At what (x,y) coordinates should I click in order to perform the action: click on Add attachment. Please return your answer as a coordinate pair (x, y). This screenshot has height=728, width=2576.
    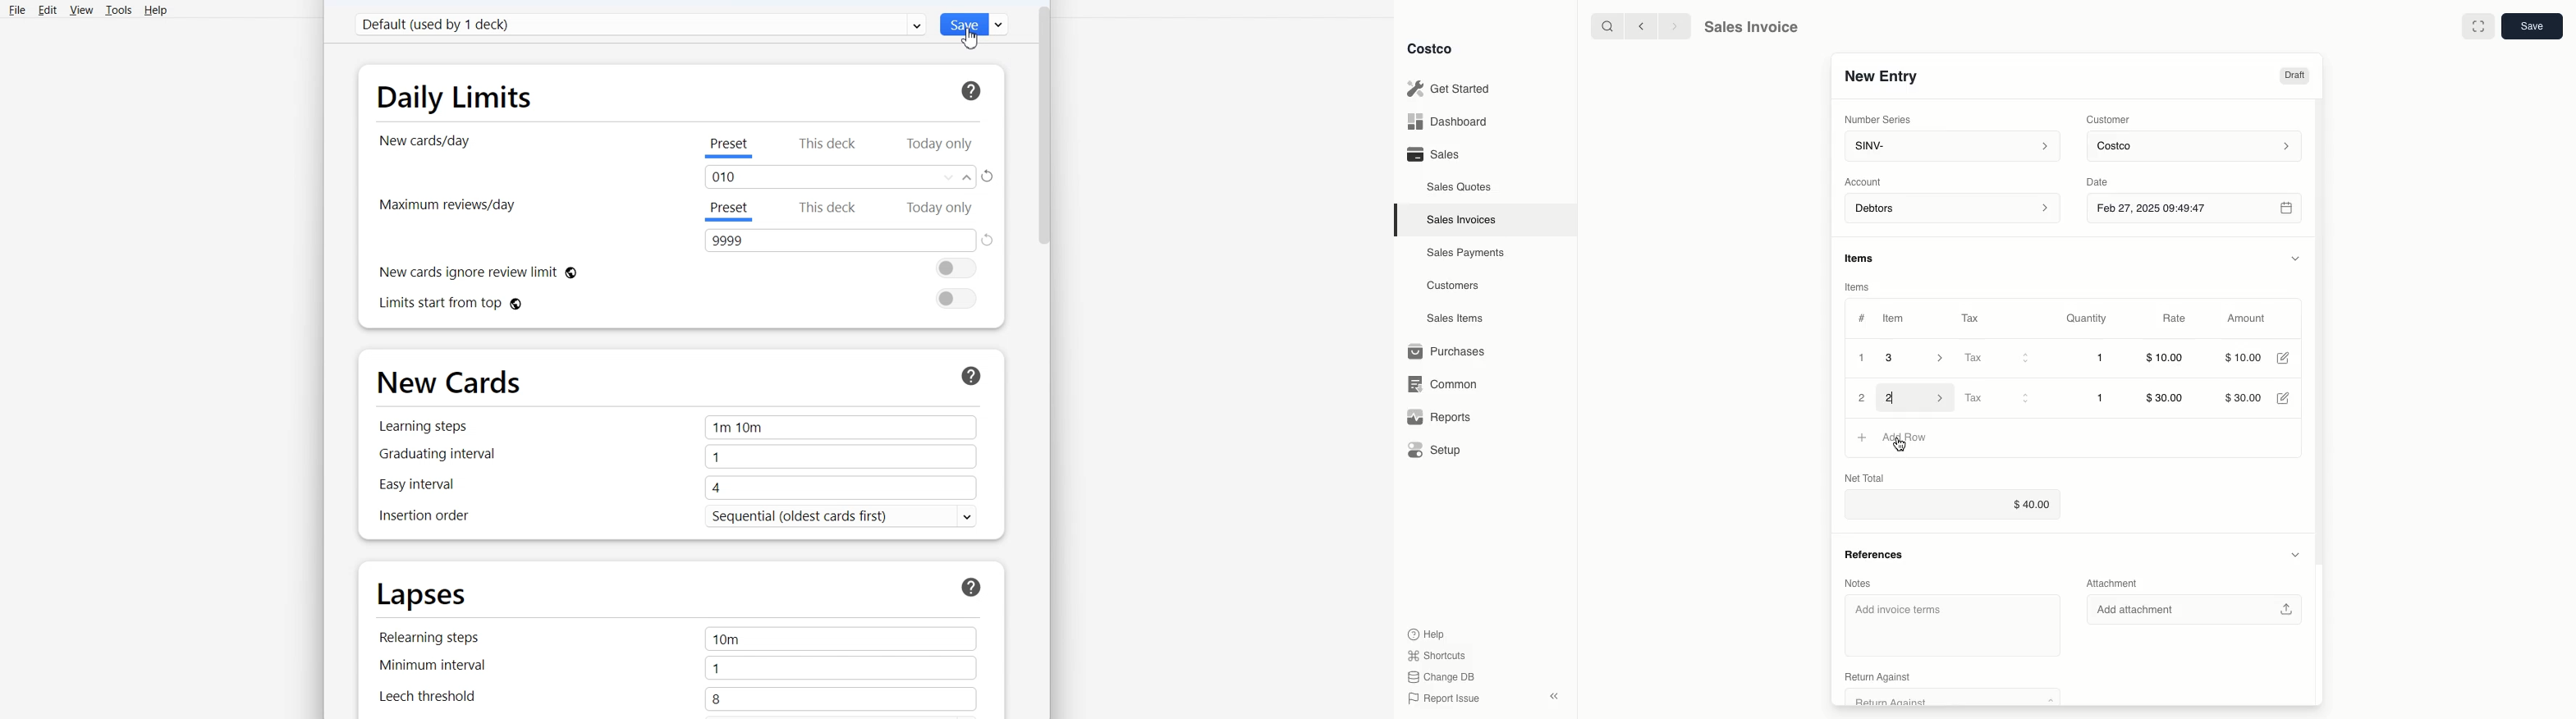
    Looking at the image, I should click on (2198, 609).